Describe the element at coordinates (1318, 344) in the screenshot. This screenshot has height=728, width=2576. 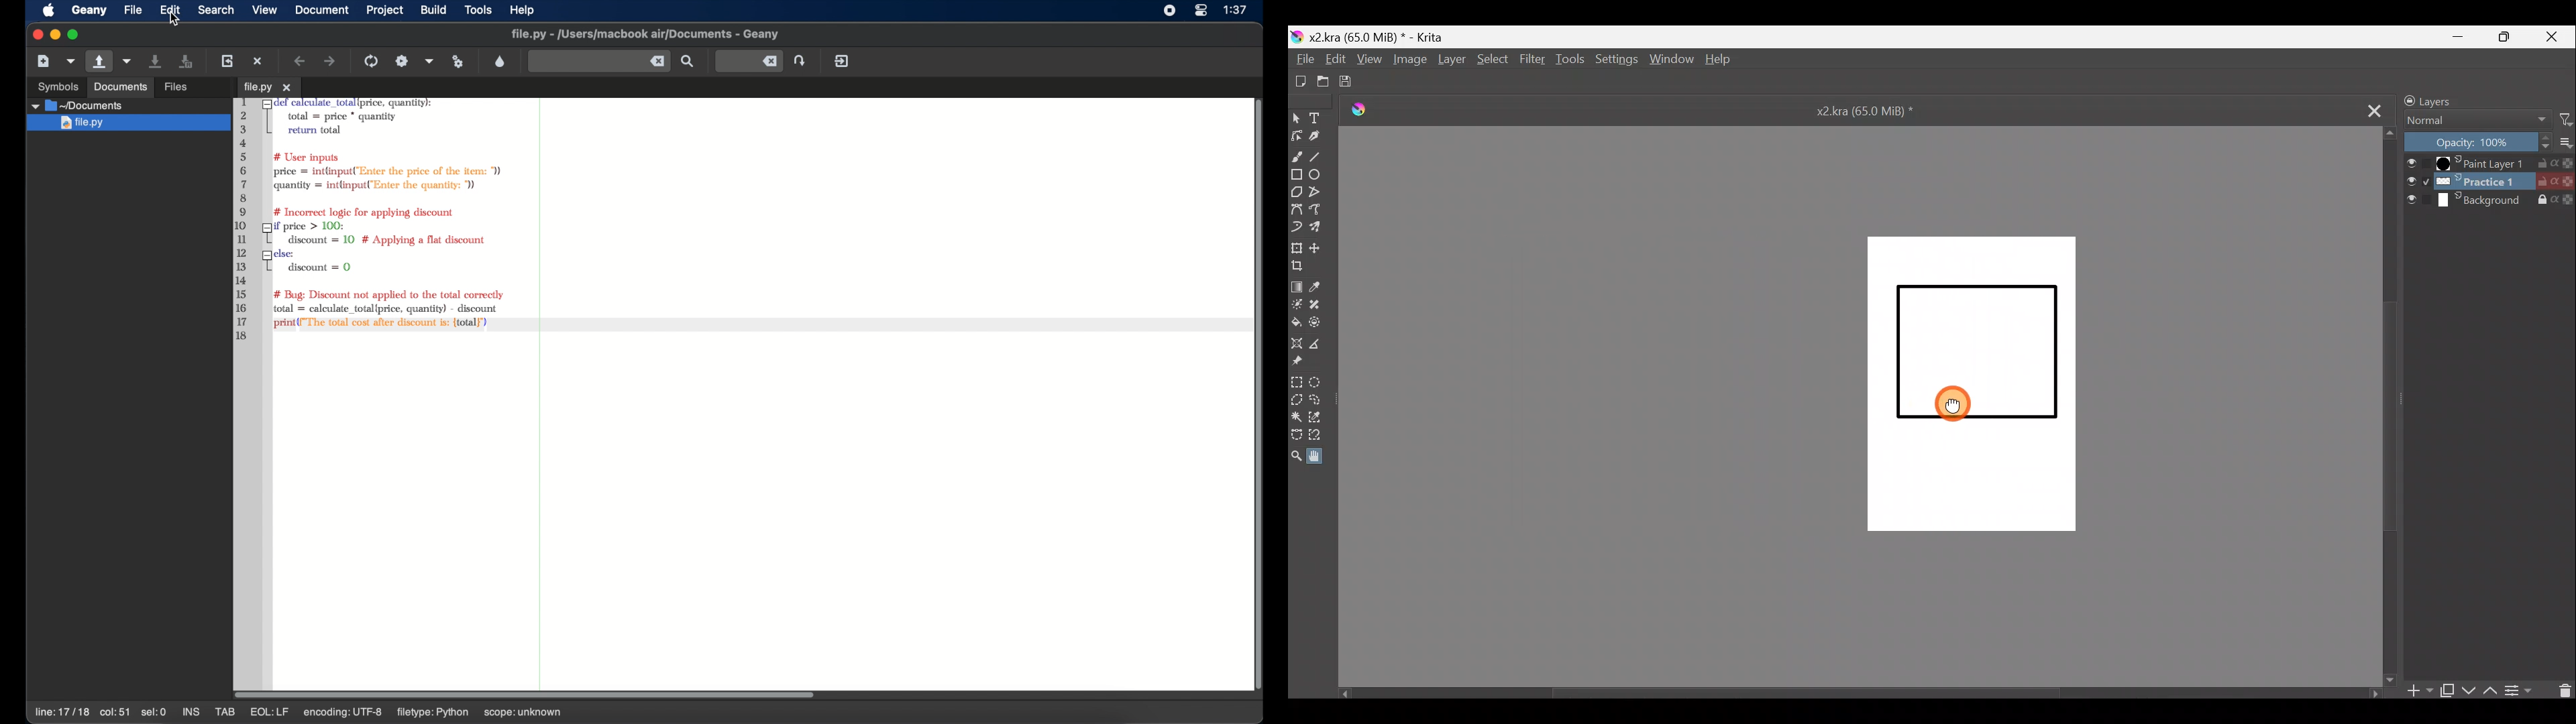
I see `Measure distance between two points` at that location.